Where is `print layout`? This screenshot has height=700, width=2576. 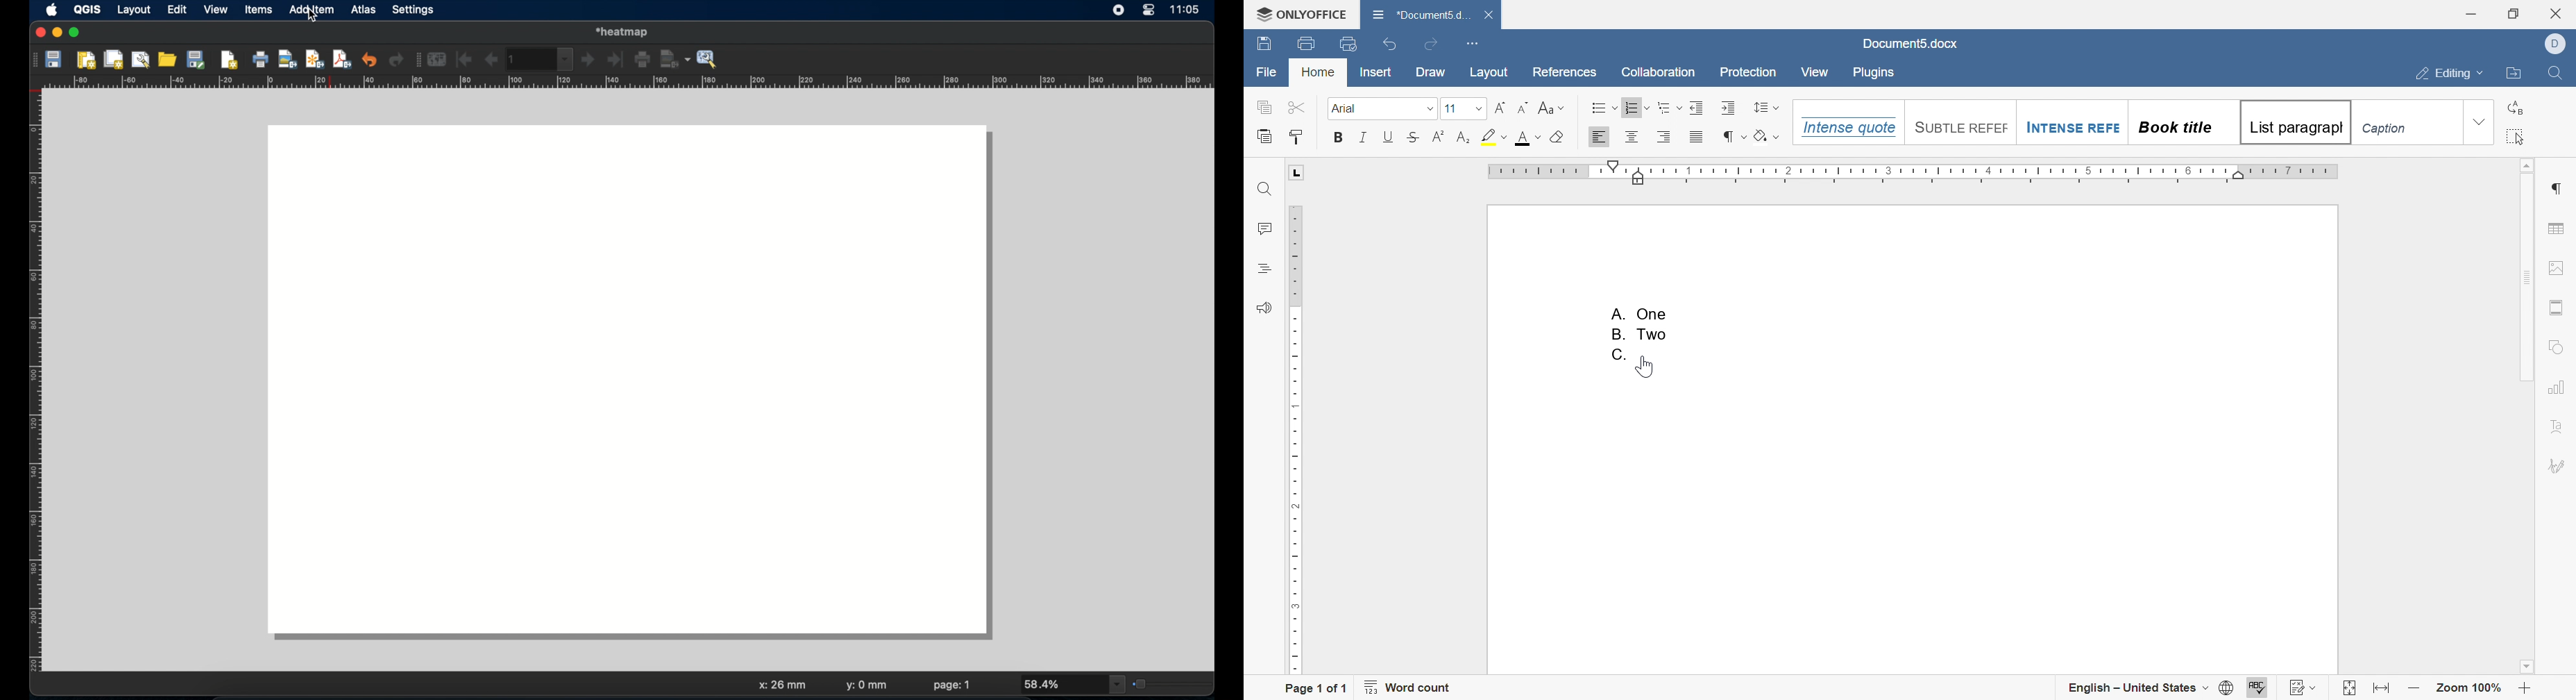 print layout is located at coordinates (261, 60).